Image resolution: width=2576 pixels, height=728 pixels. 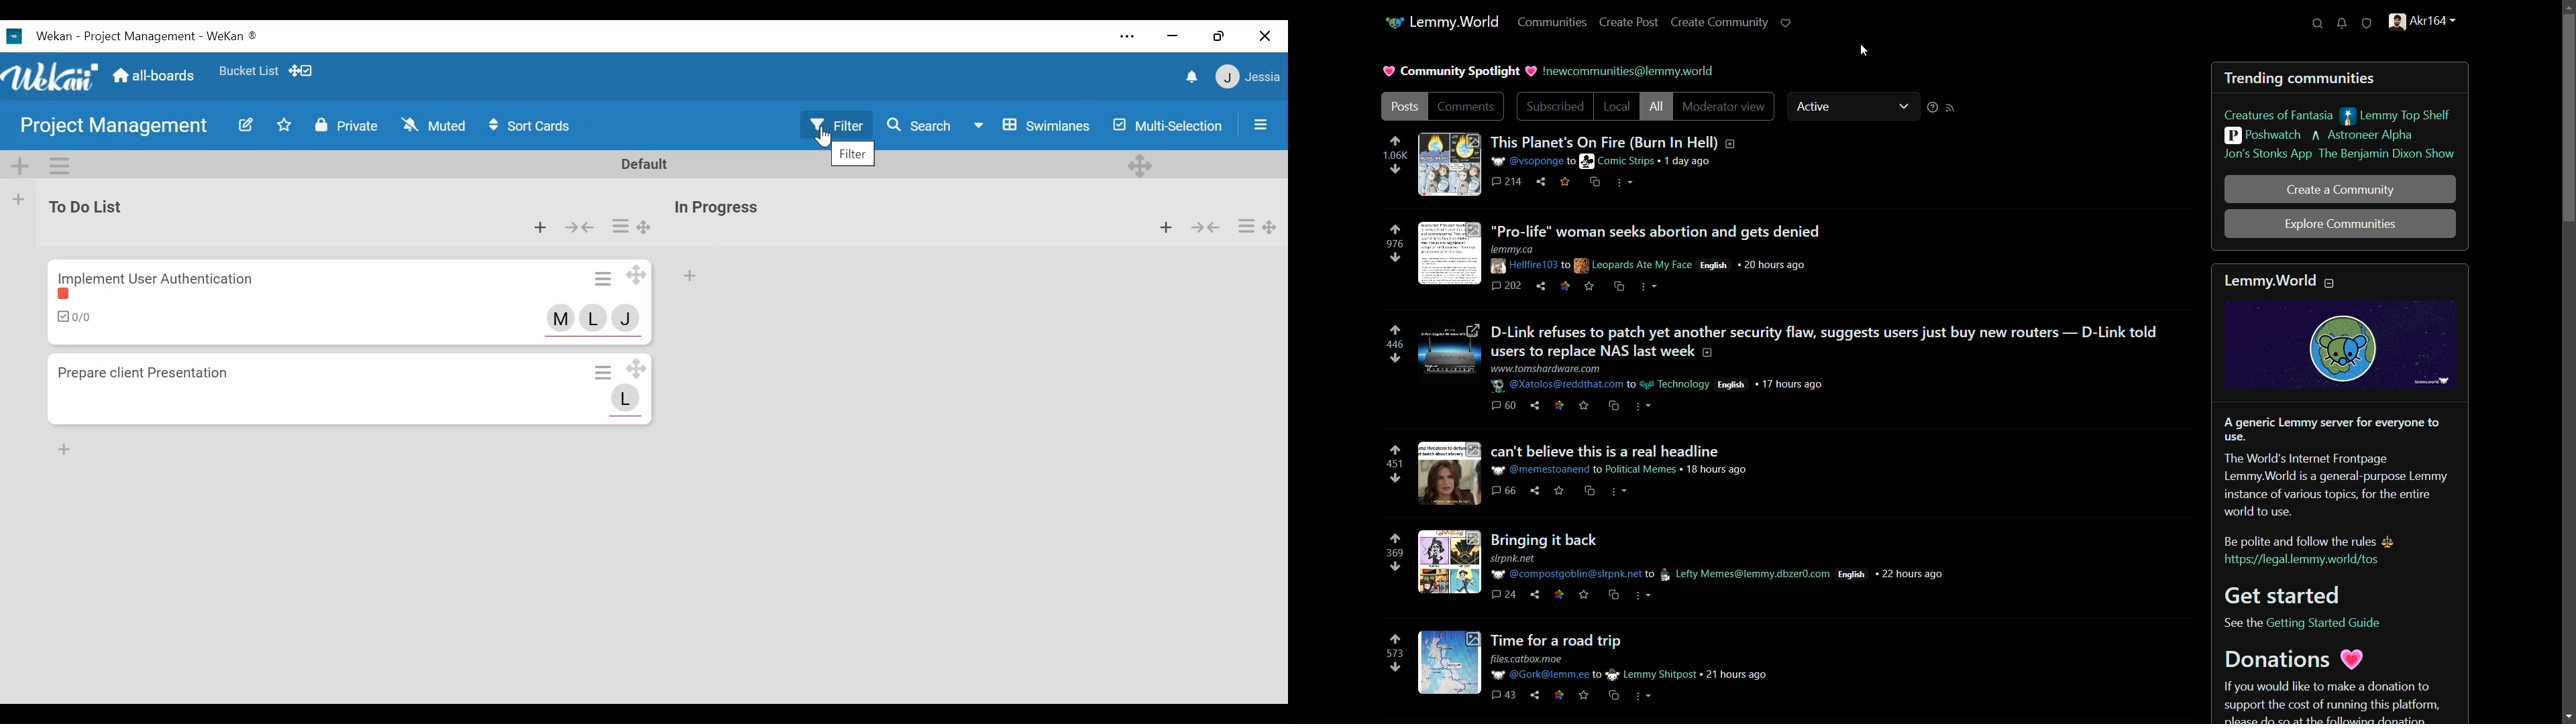 What do you see at coordinates (580, 228) in the screenshot?
I see `collapse` at bounding box center [580, 228].